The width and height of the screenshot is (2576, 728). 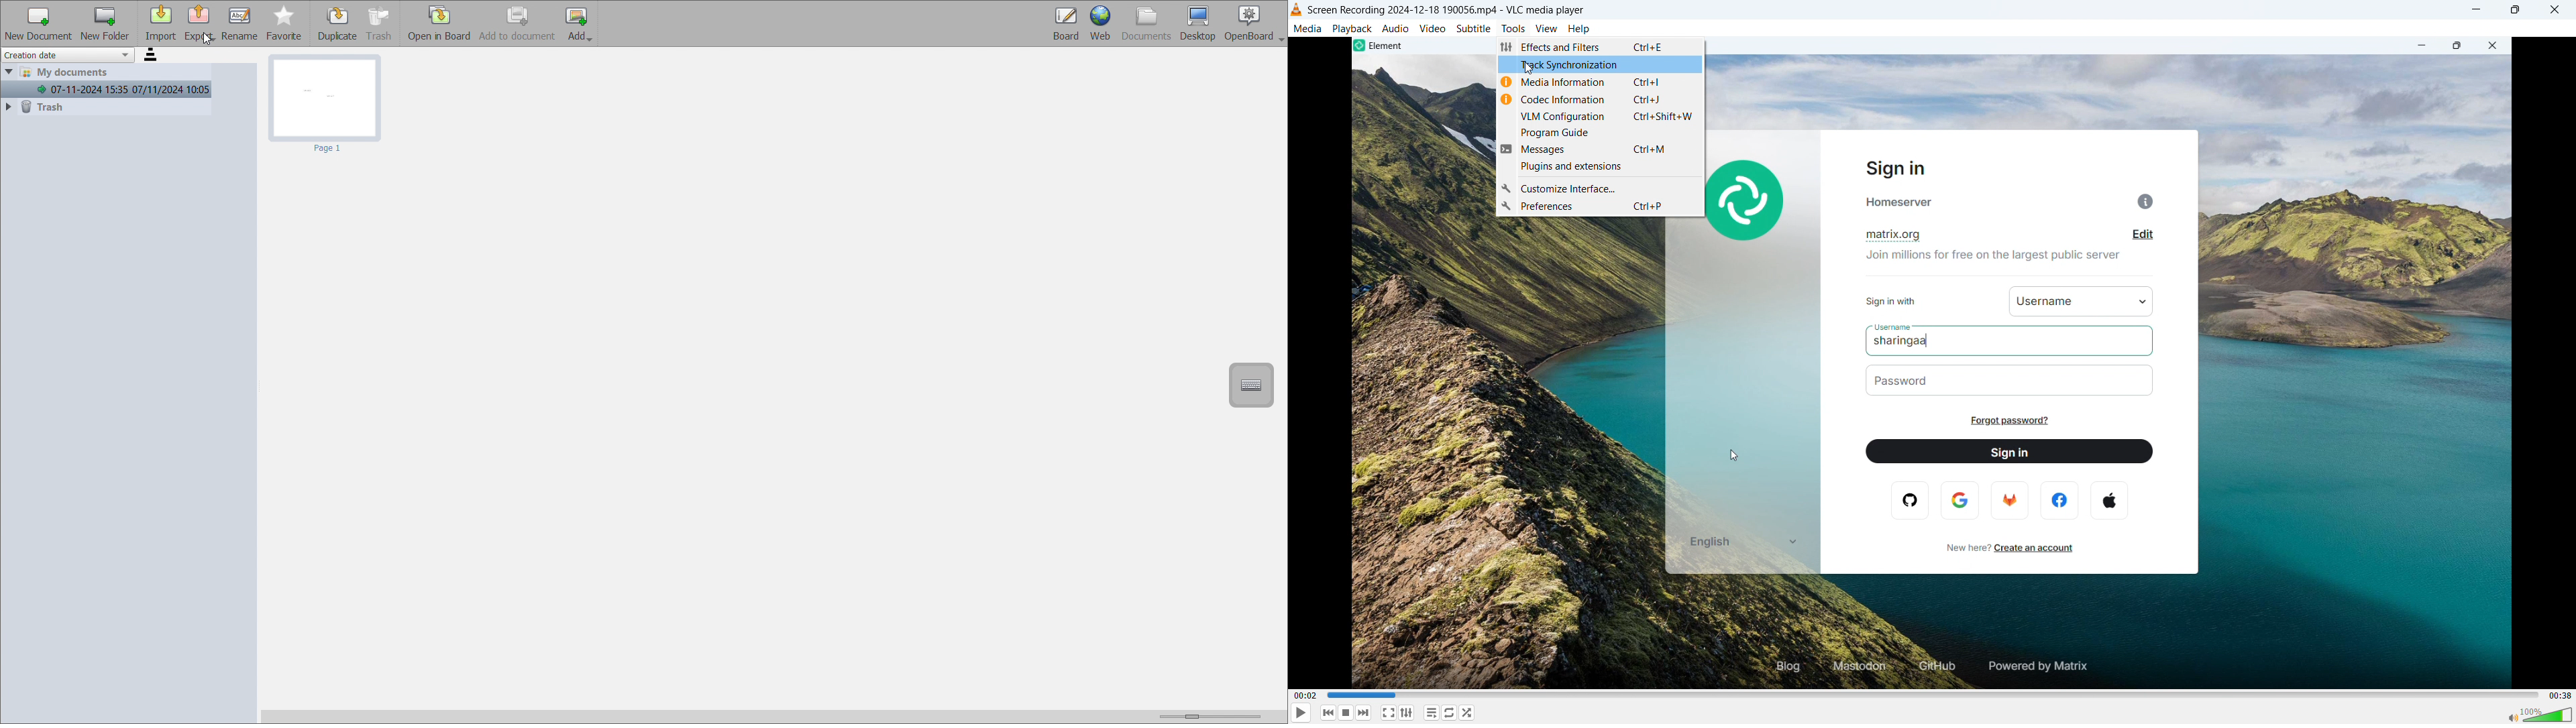 What do you see at coordinates (1601, 117) in the screenshot?
I see `VLM configuration` at bounding box center [1601, 117].